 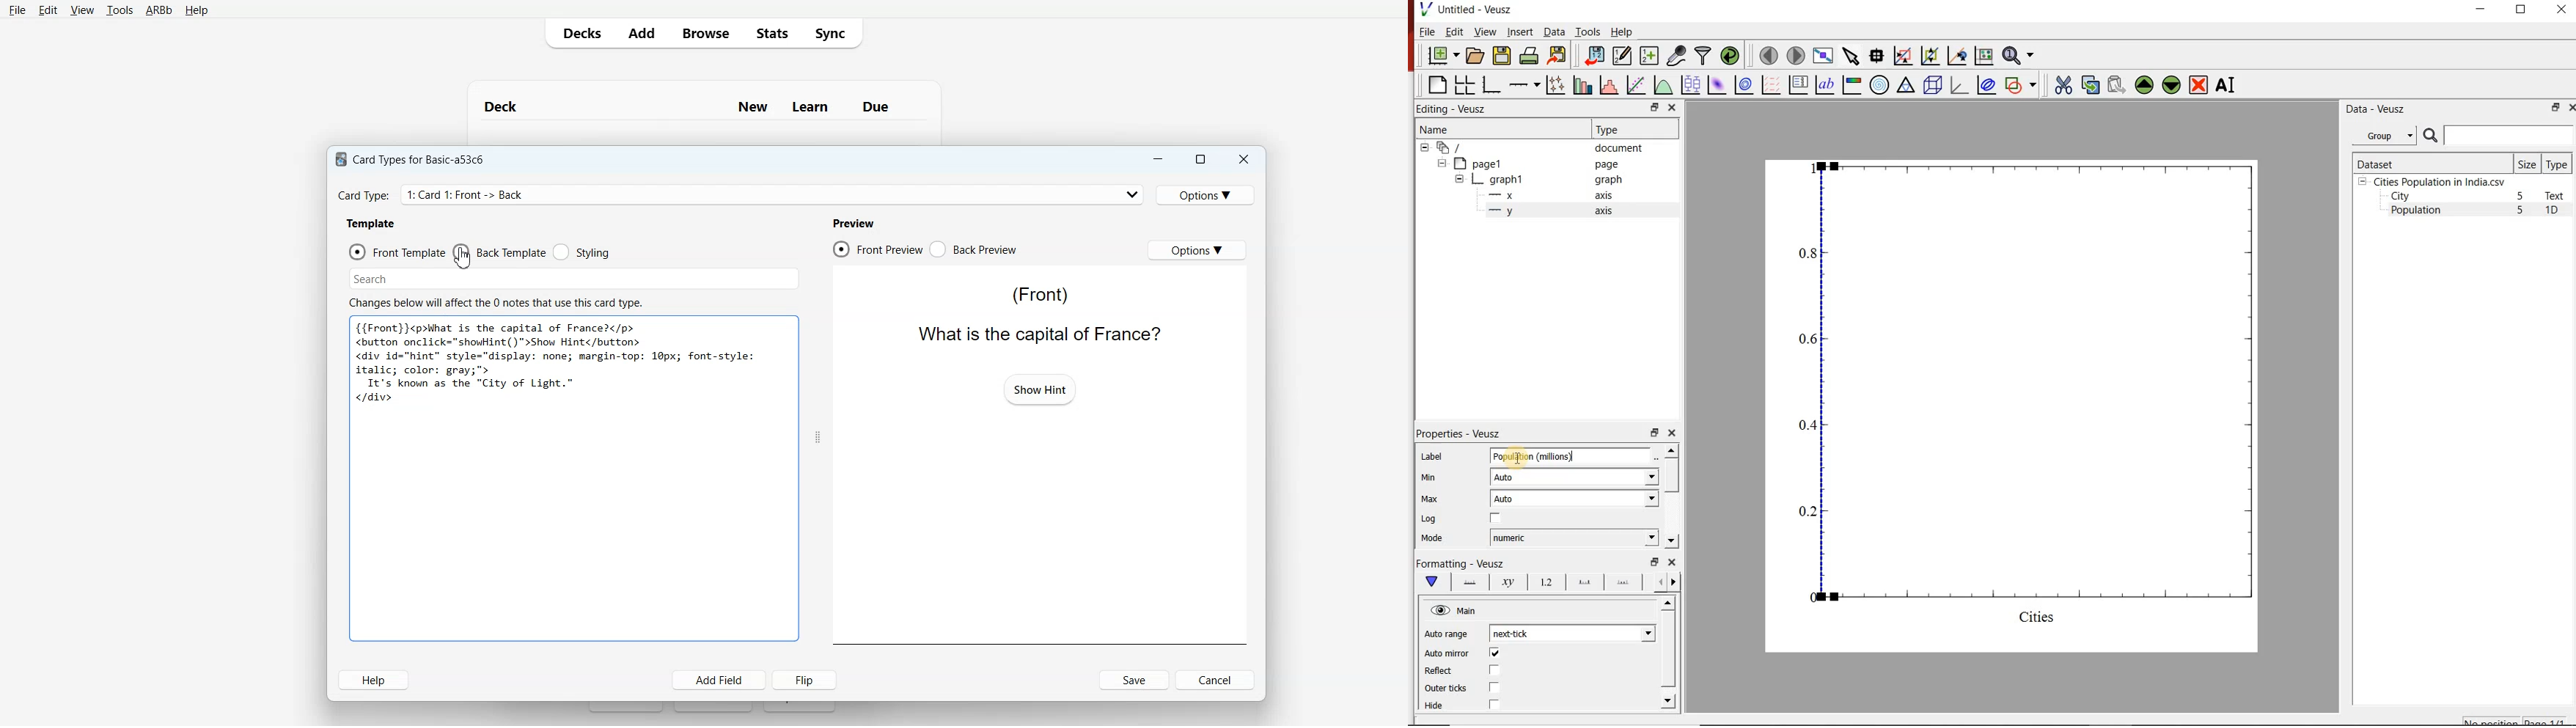 I want to click on (Front)
What is the capital of France?, so click(x=1036, y=315).